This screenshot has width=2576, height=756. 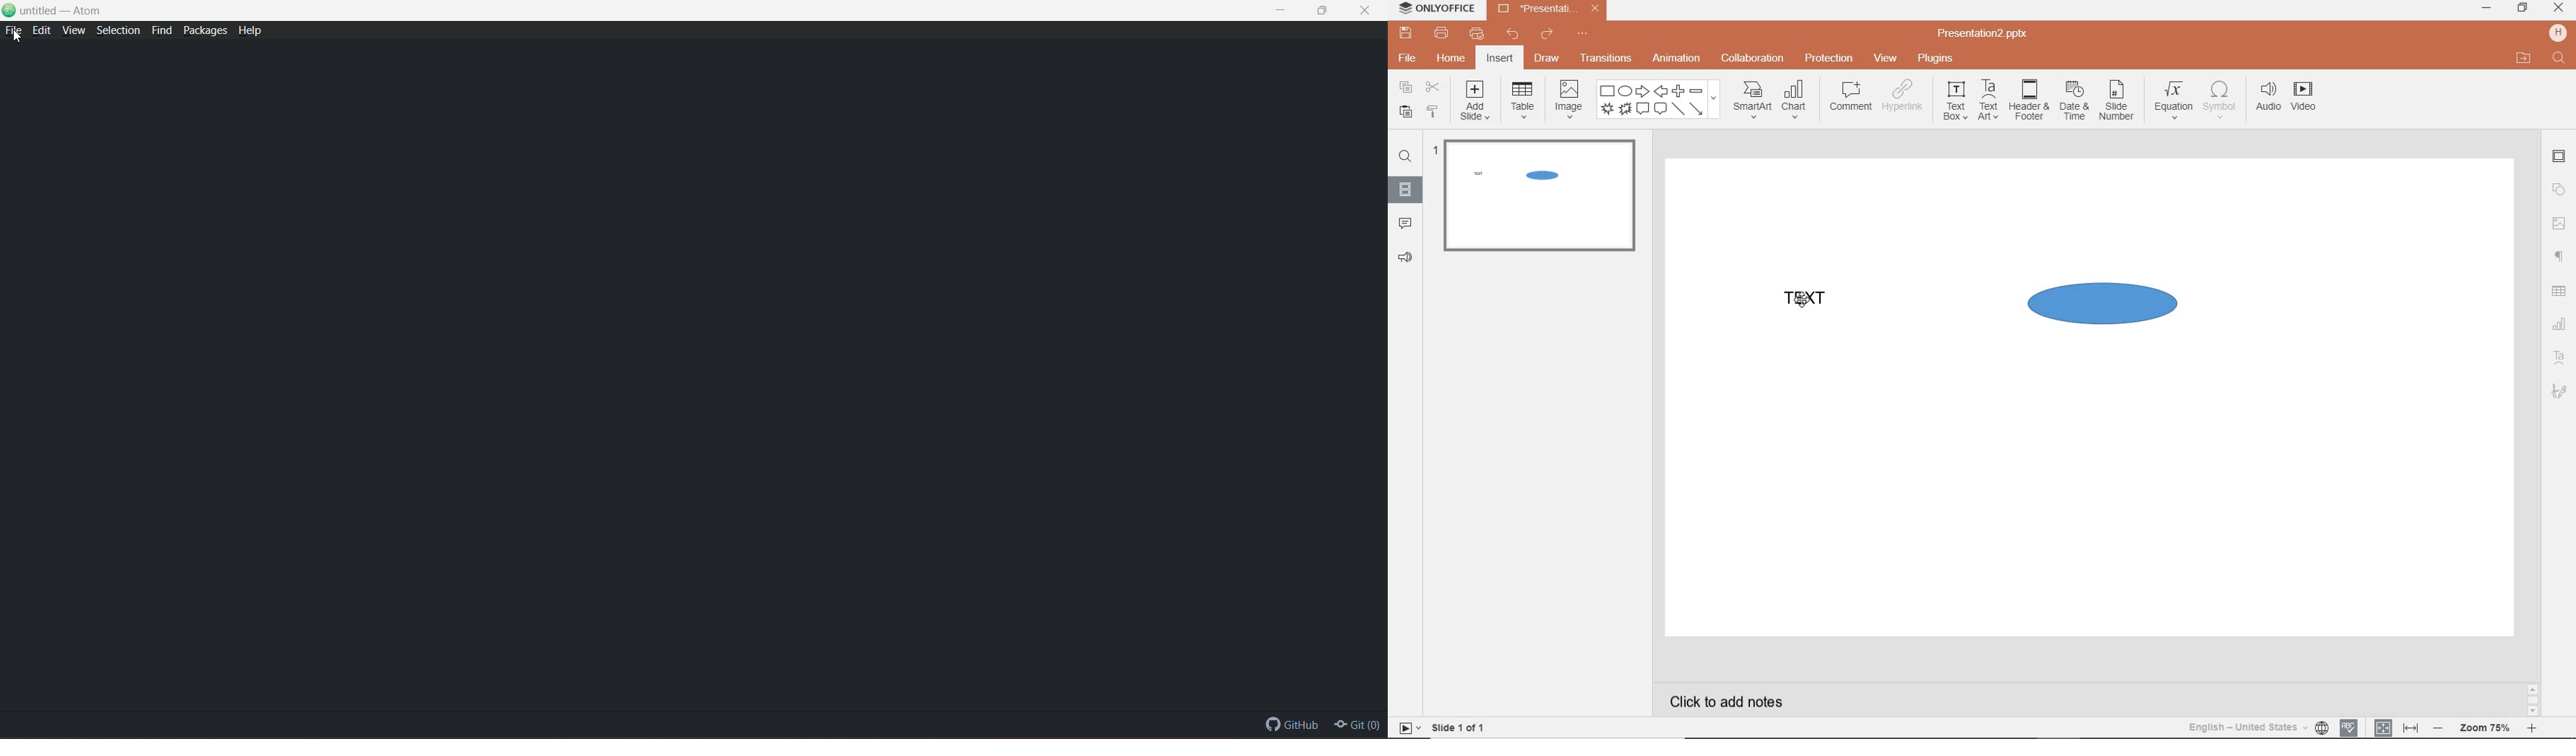 I want to click on COMMENTS, so click(x=1404, y=220).